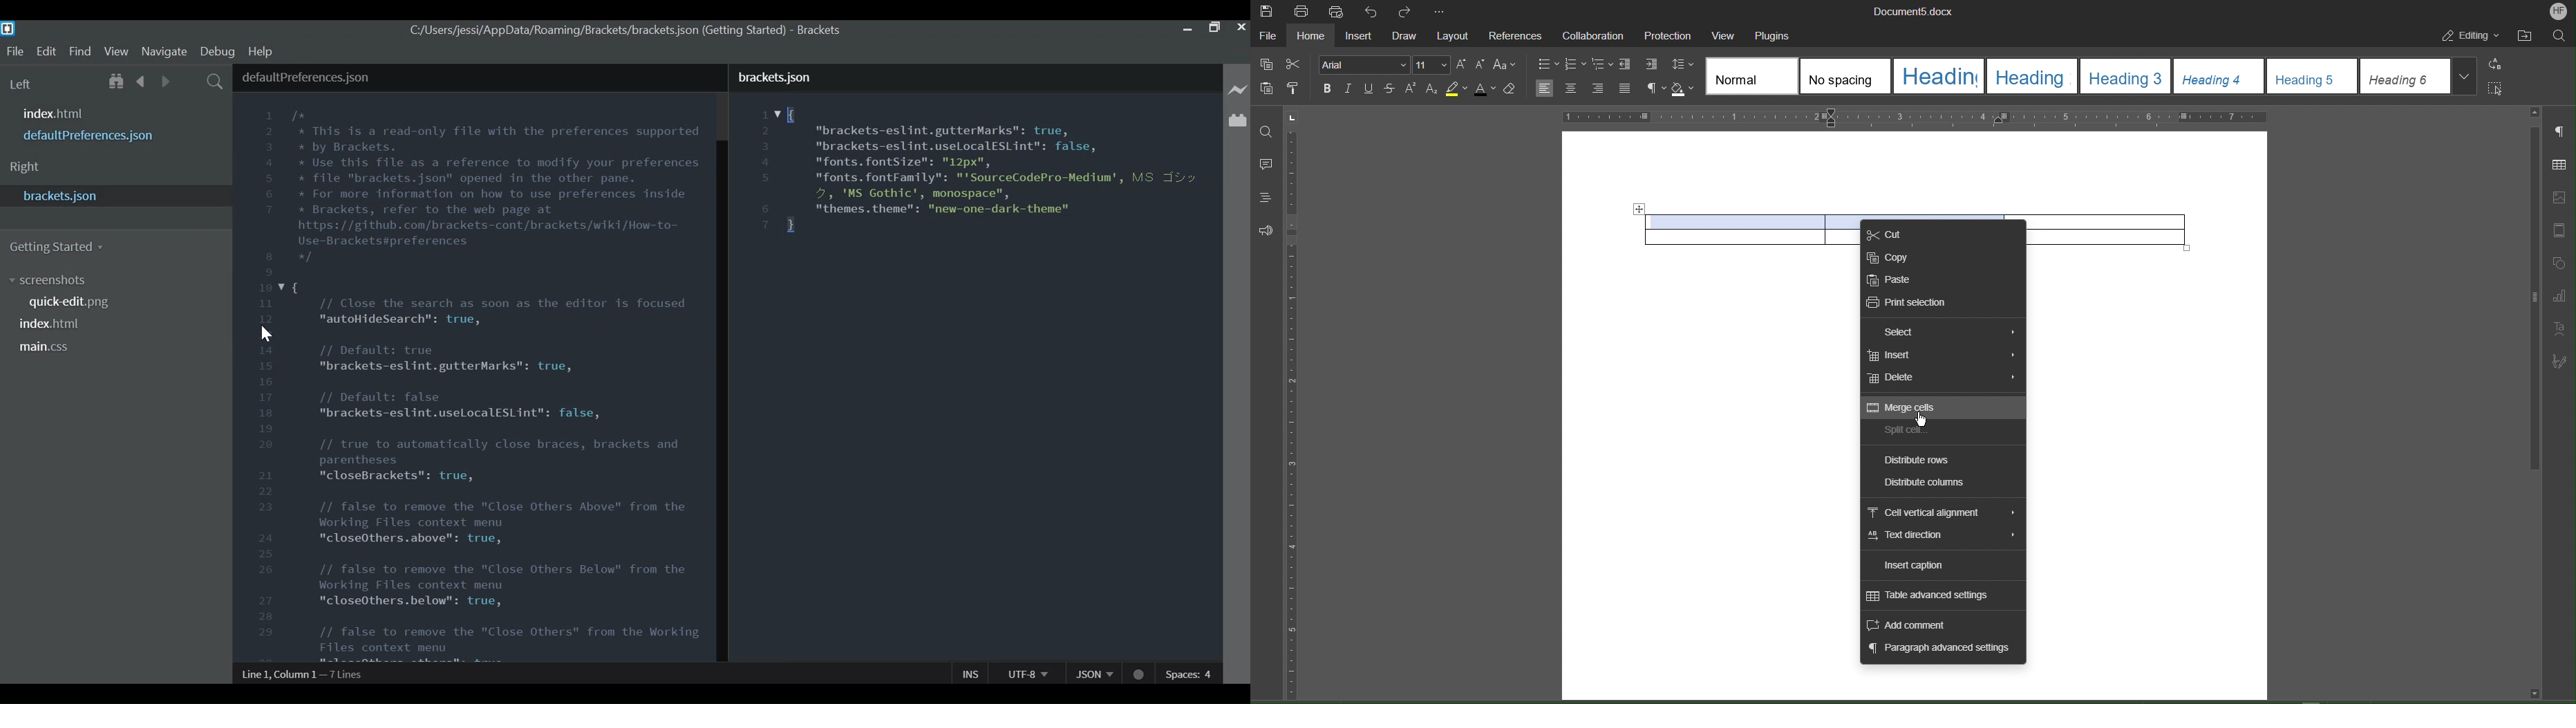 Image resolution: width=2576 pixels, height=728 pixels. I want to click on Plugins, so click(1775, 36).